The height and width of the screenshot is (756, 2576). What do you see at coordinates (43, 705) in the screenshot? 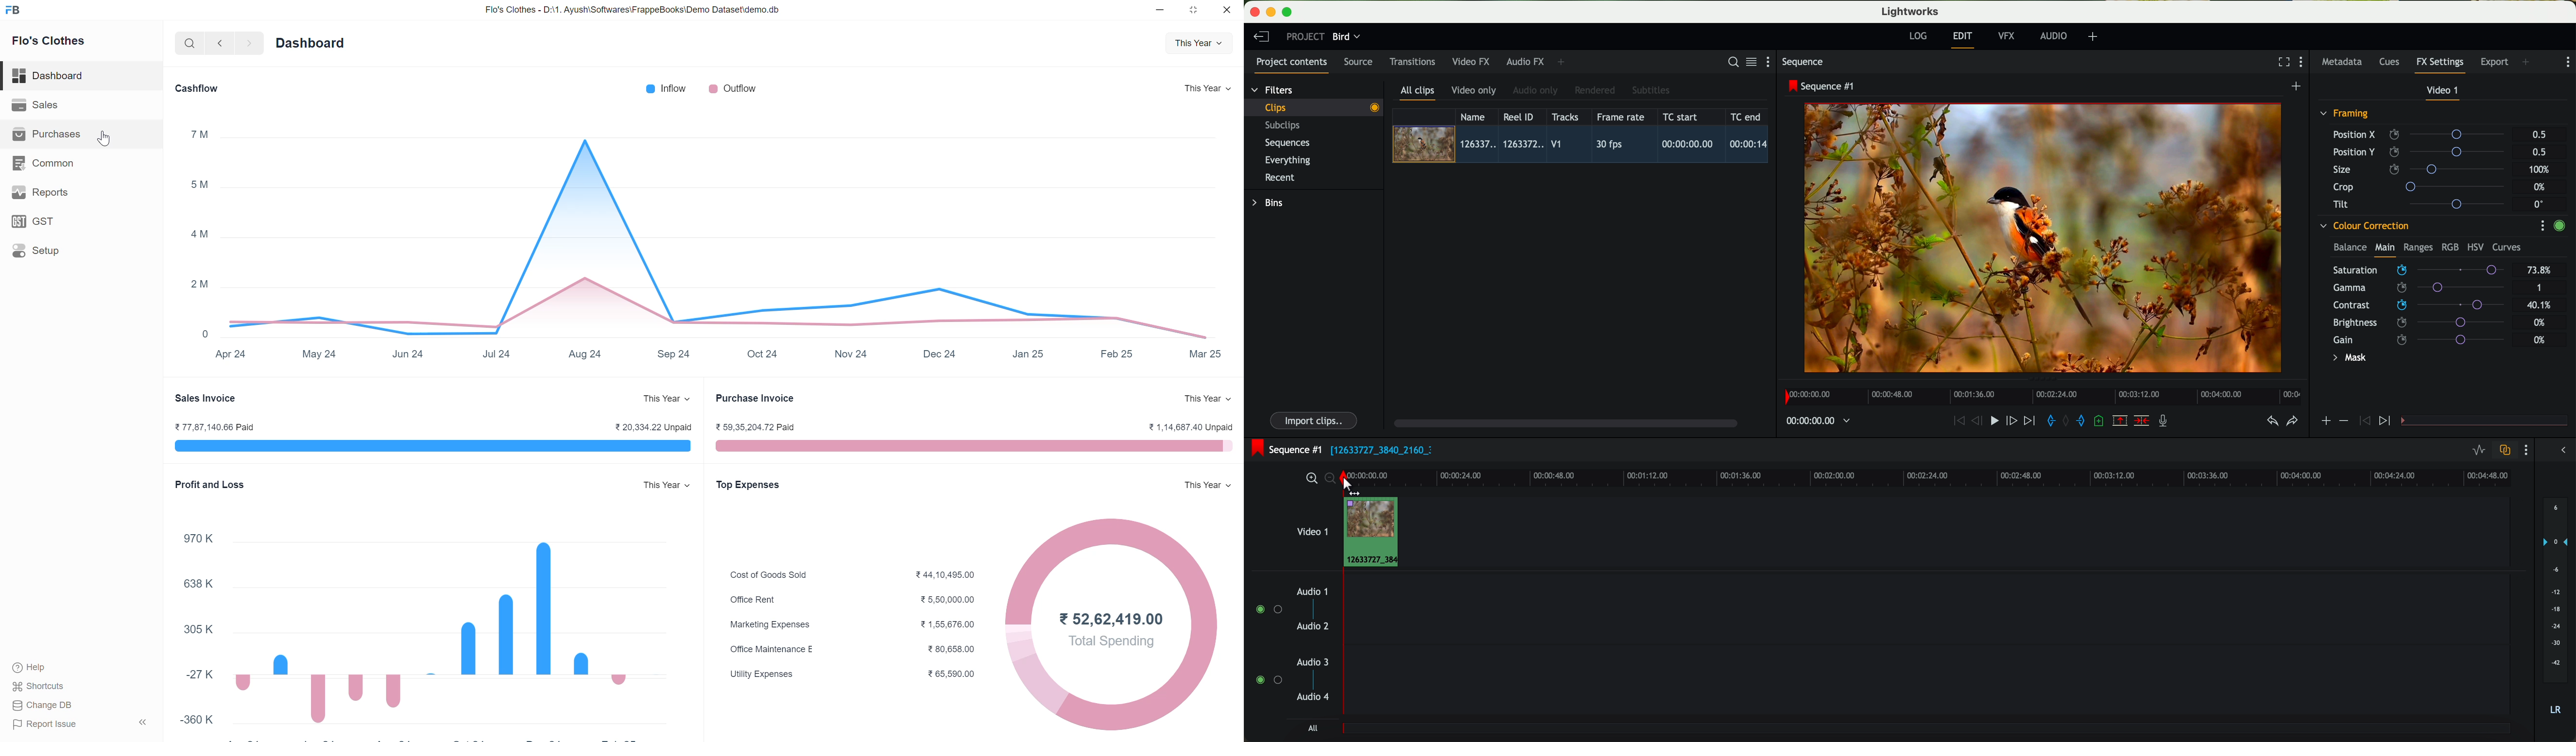
I see `Change DB` at bounding box center [43, 705].